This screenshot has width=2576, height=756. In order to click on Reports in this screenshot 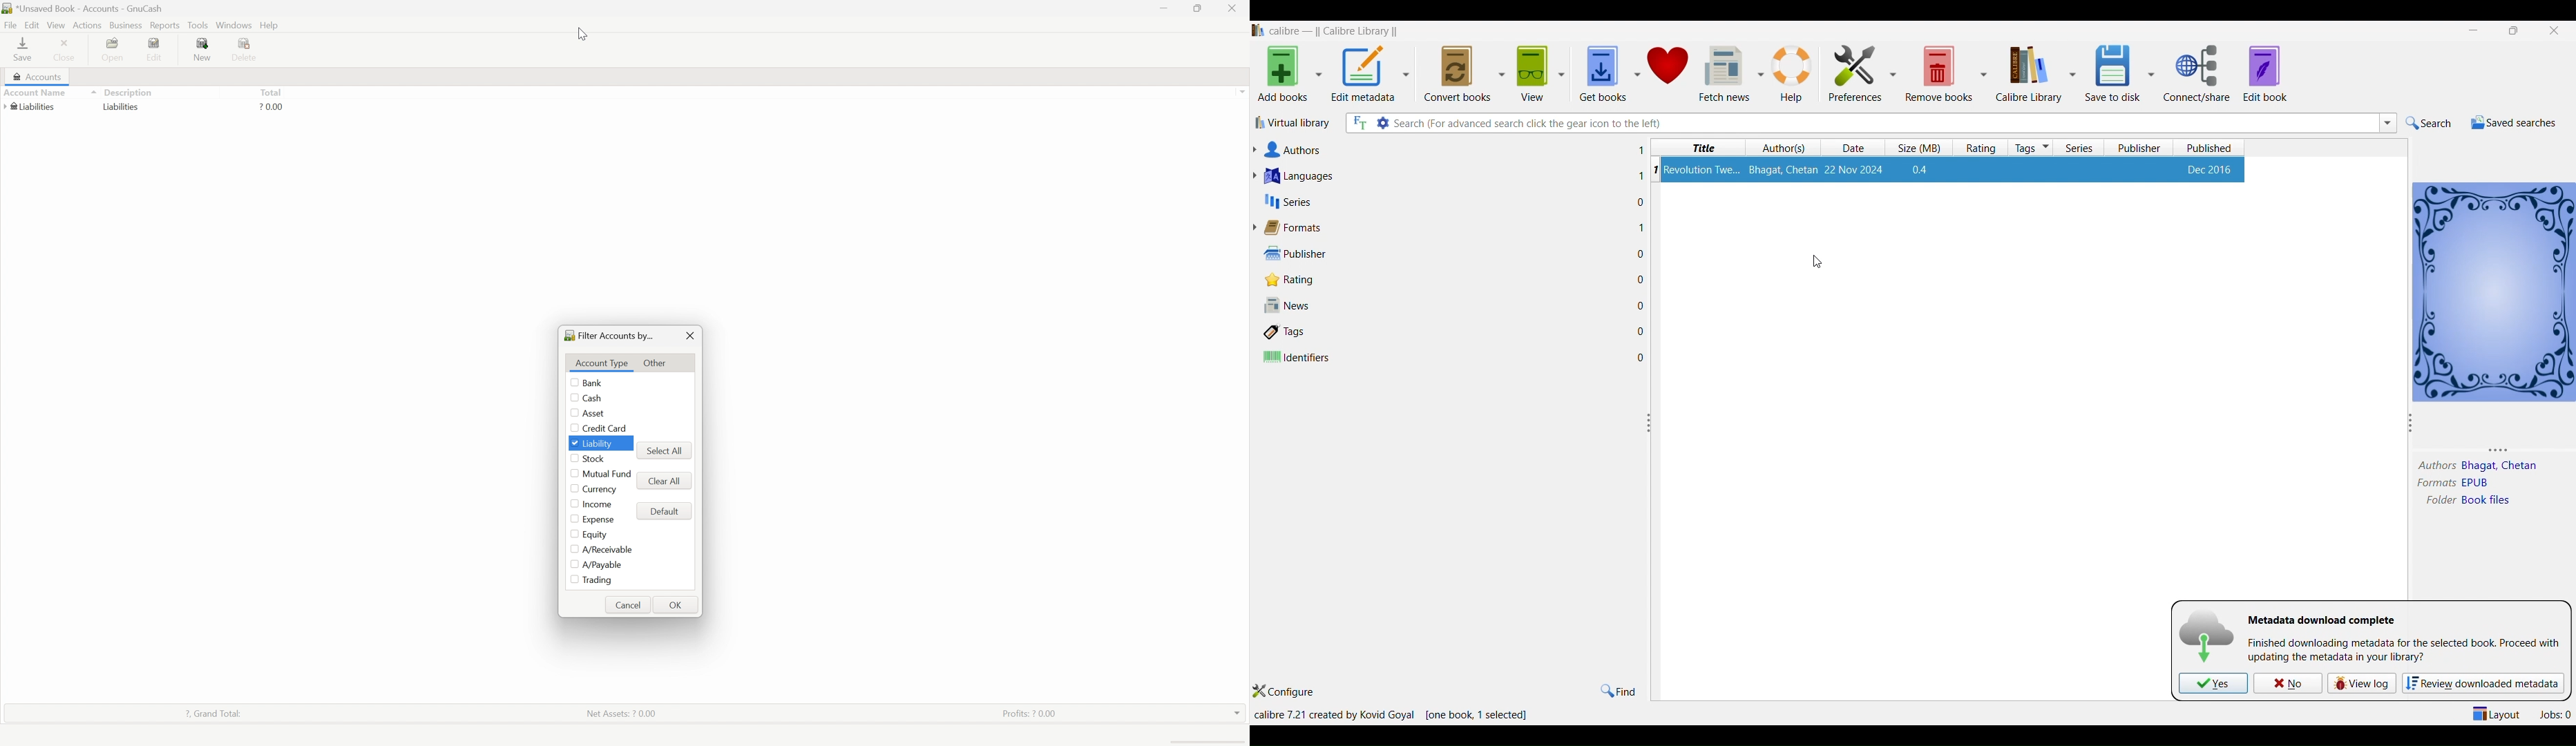, I will do `click(164, 25)`.